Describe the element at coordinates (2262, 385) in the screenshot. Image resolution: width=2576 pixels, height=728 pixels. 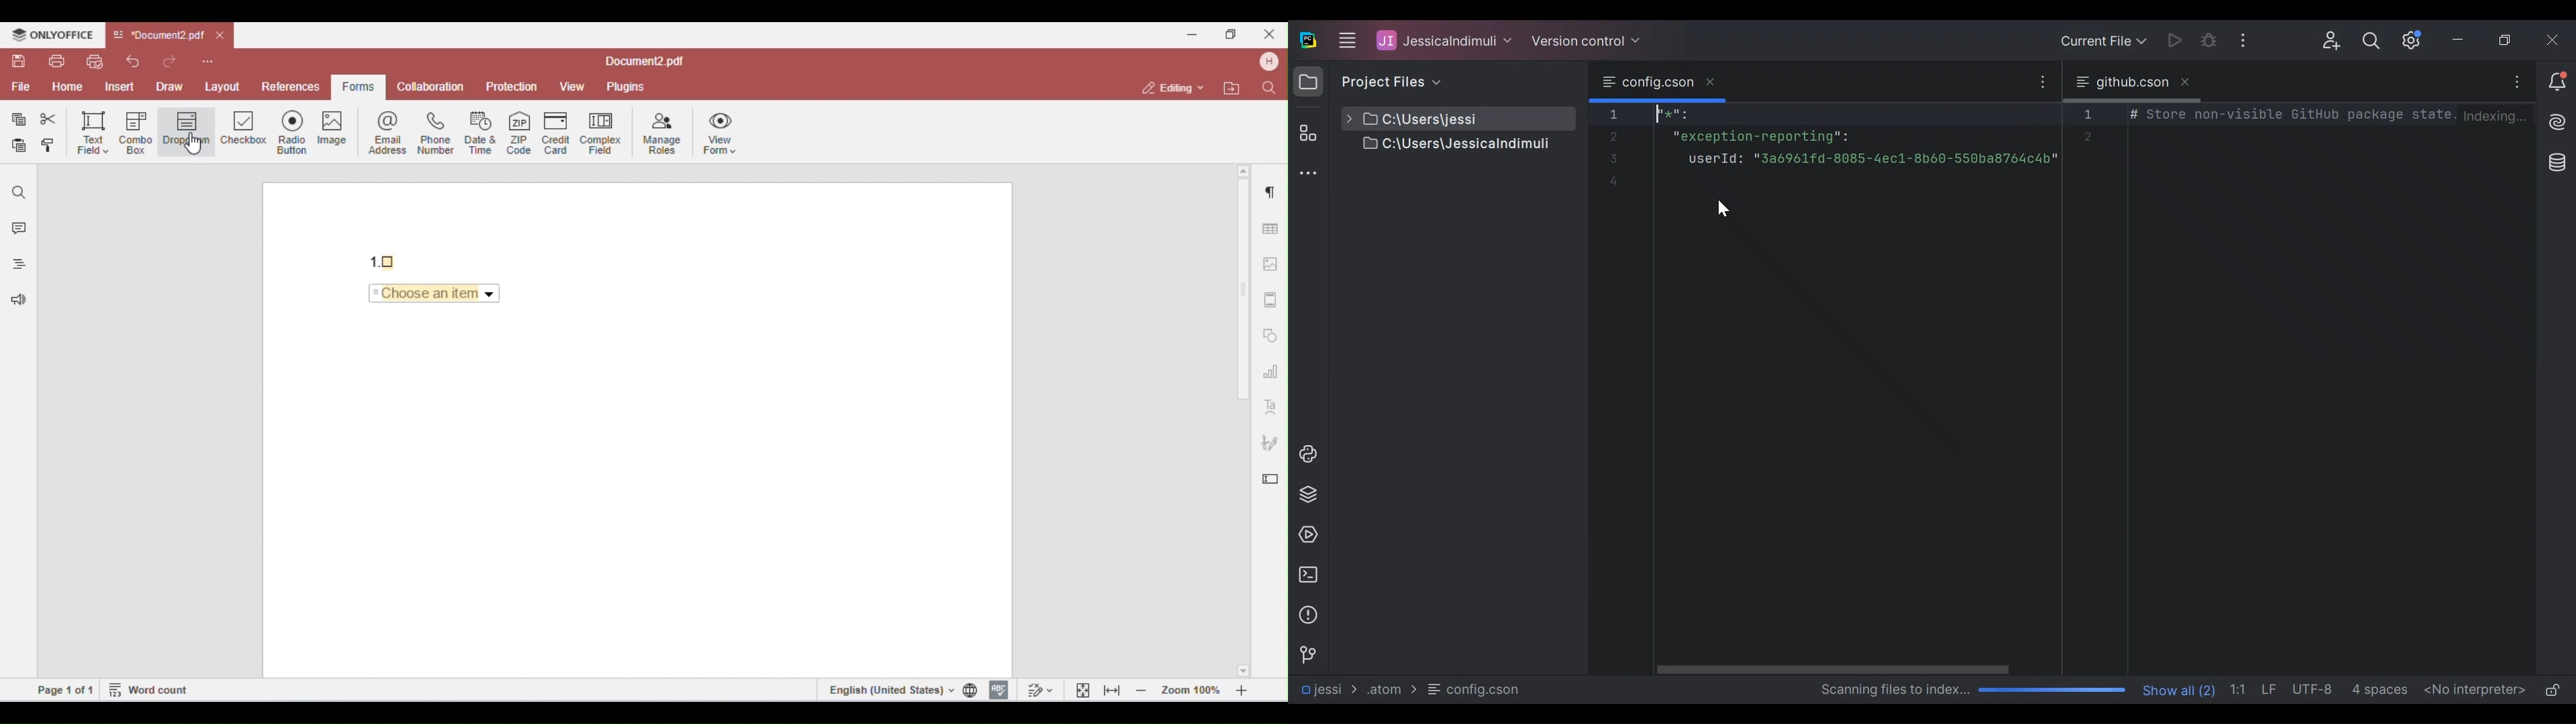
I see `Editor` at that location.